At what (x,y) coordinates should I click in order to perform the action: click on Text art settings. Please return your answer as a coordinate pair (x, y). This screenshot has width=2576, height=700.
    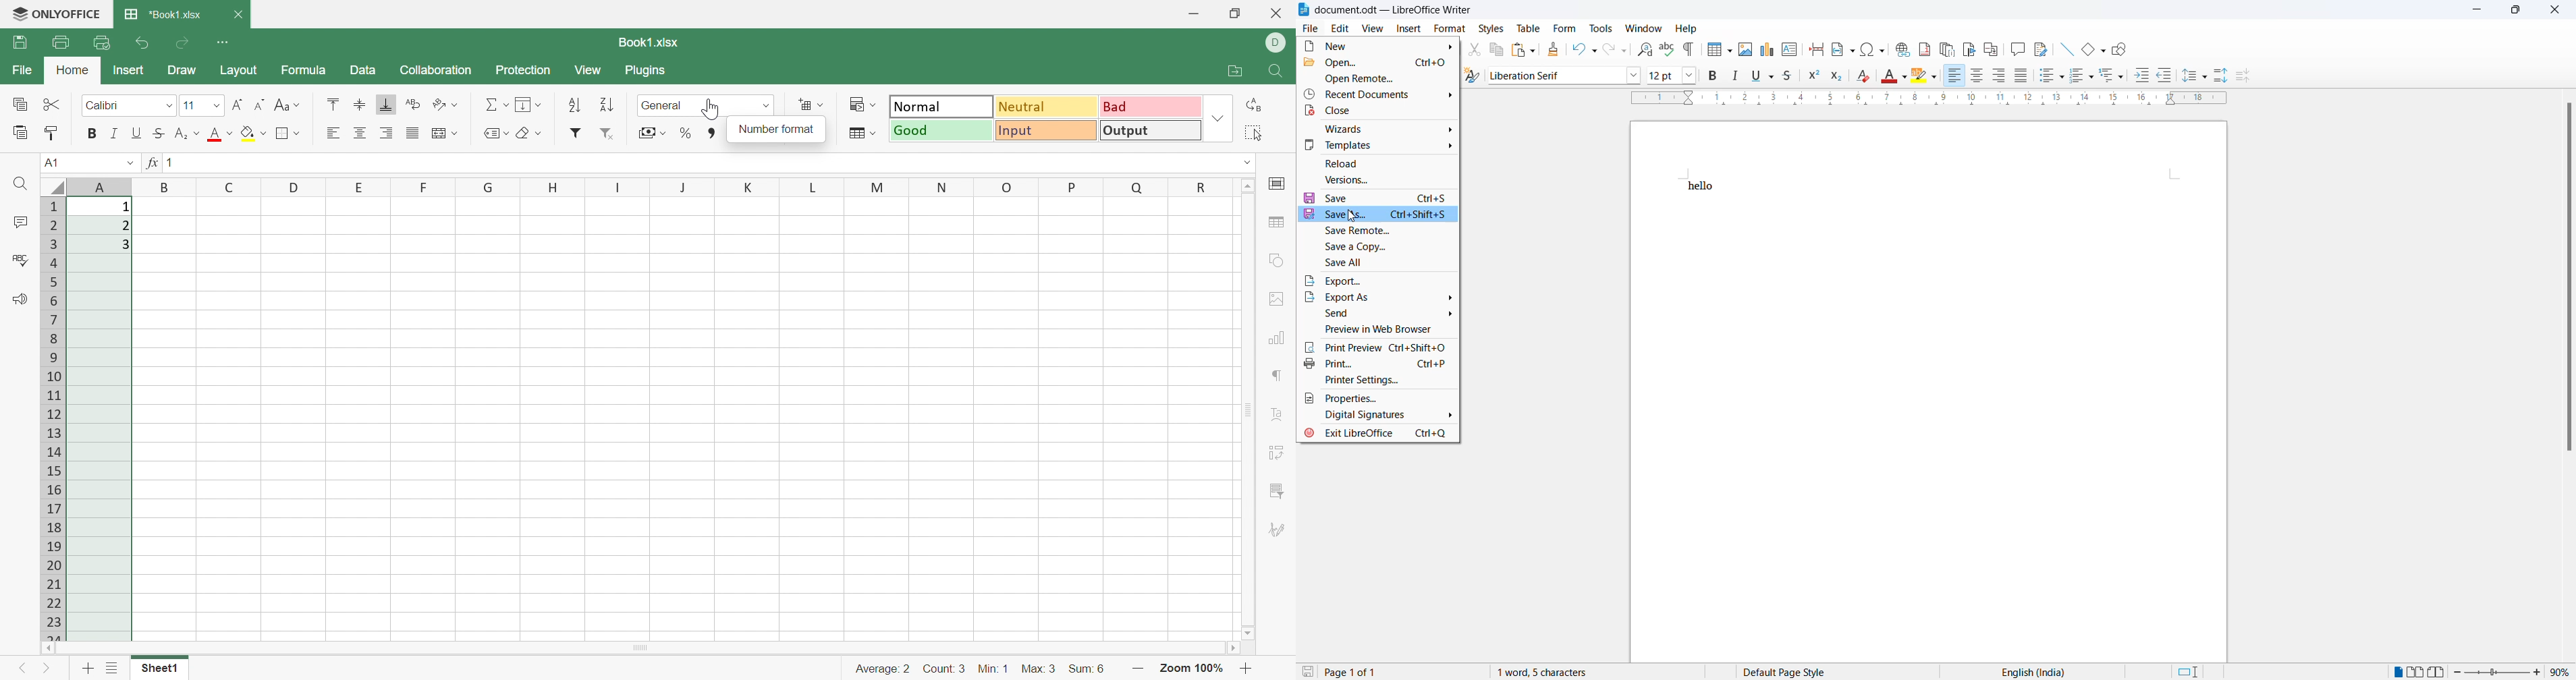
    Looking at the image, I should click on (1280, 414).